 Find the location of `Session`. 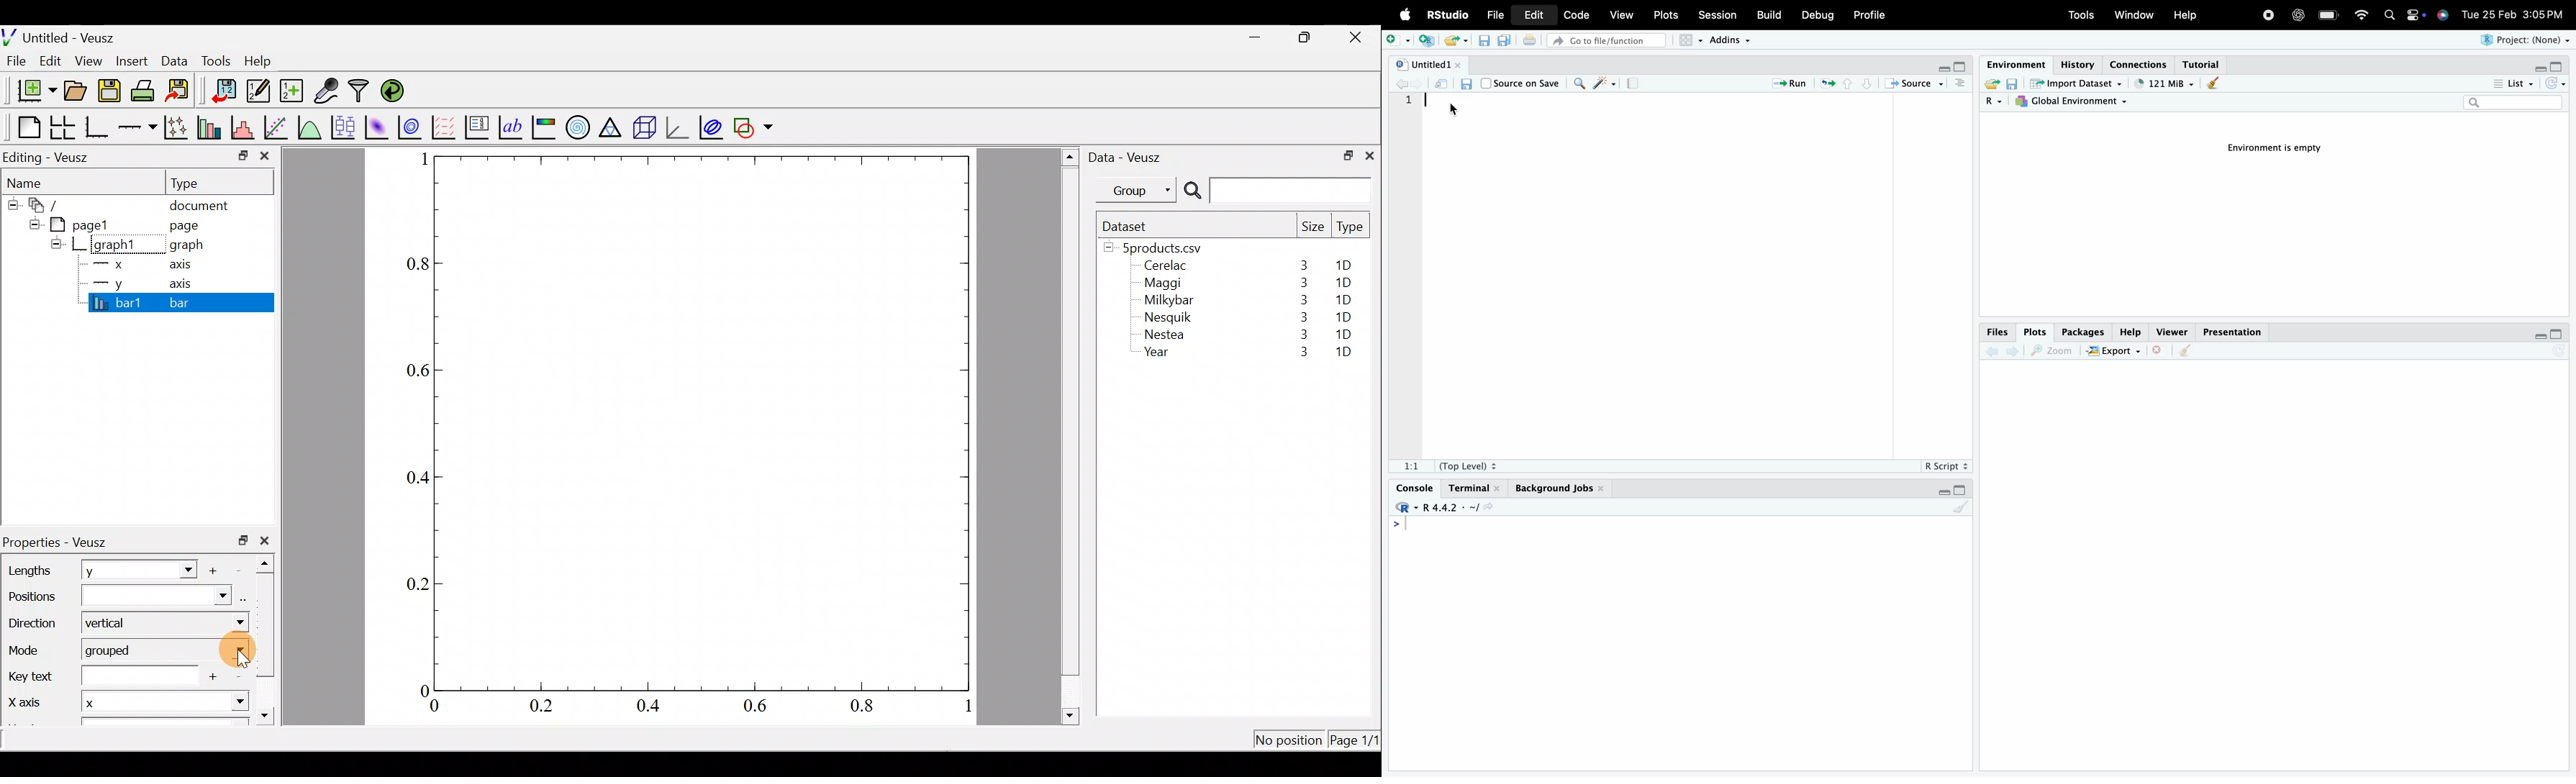

Session is located at coordinates (1716, 17).